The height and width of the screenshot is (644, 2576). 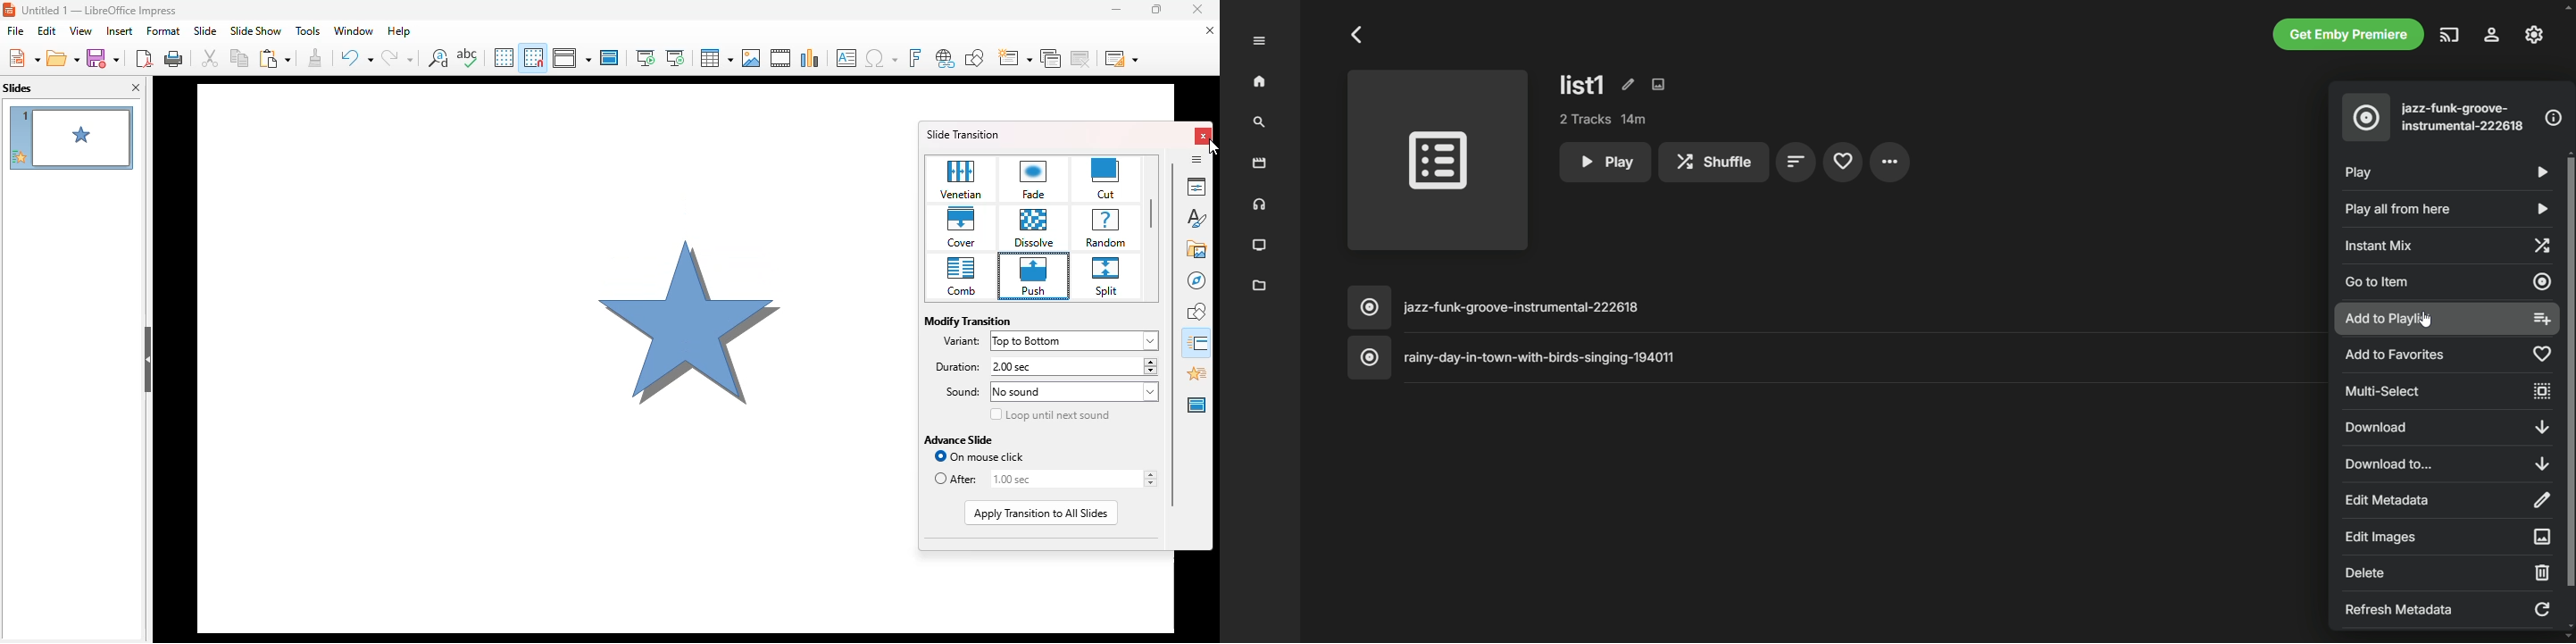 I want to click on metadata manager, so click(x=1260, y=286).